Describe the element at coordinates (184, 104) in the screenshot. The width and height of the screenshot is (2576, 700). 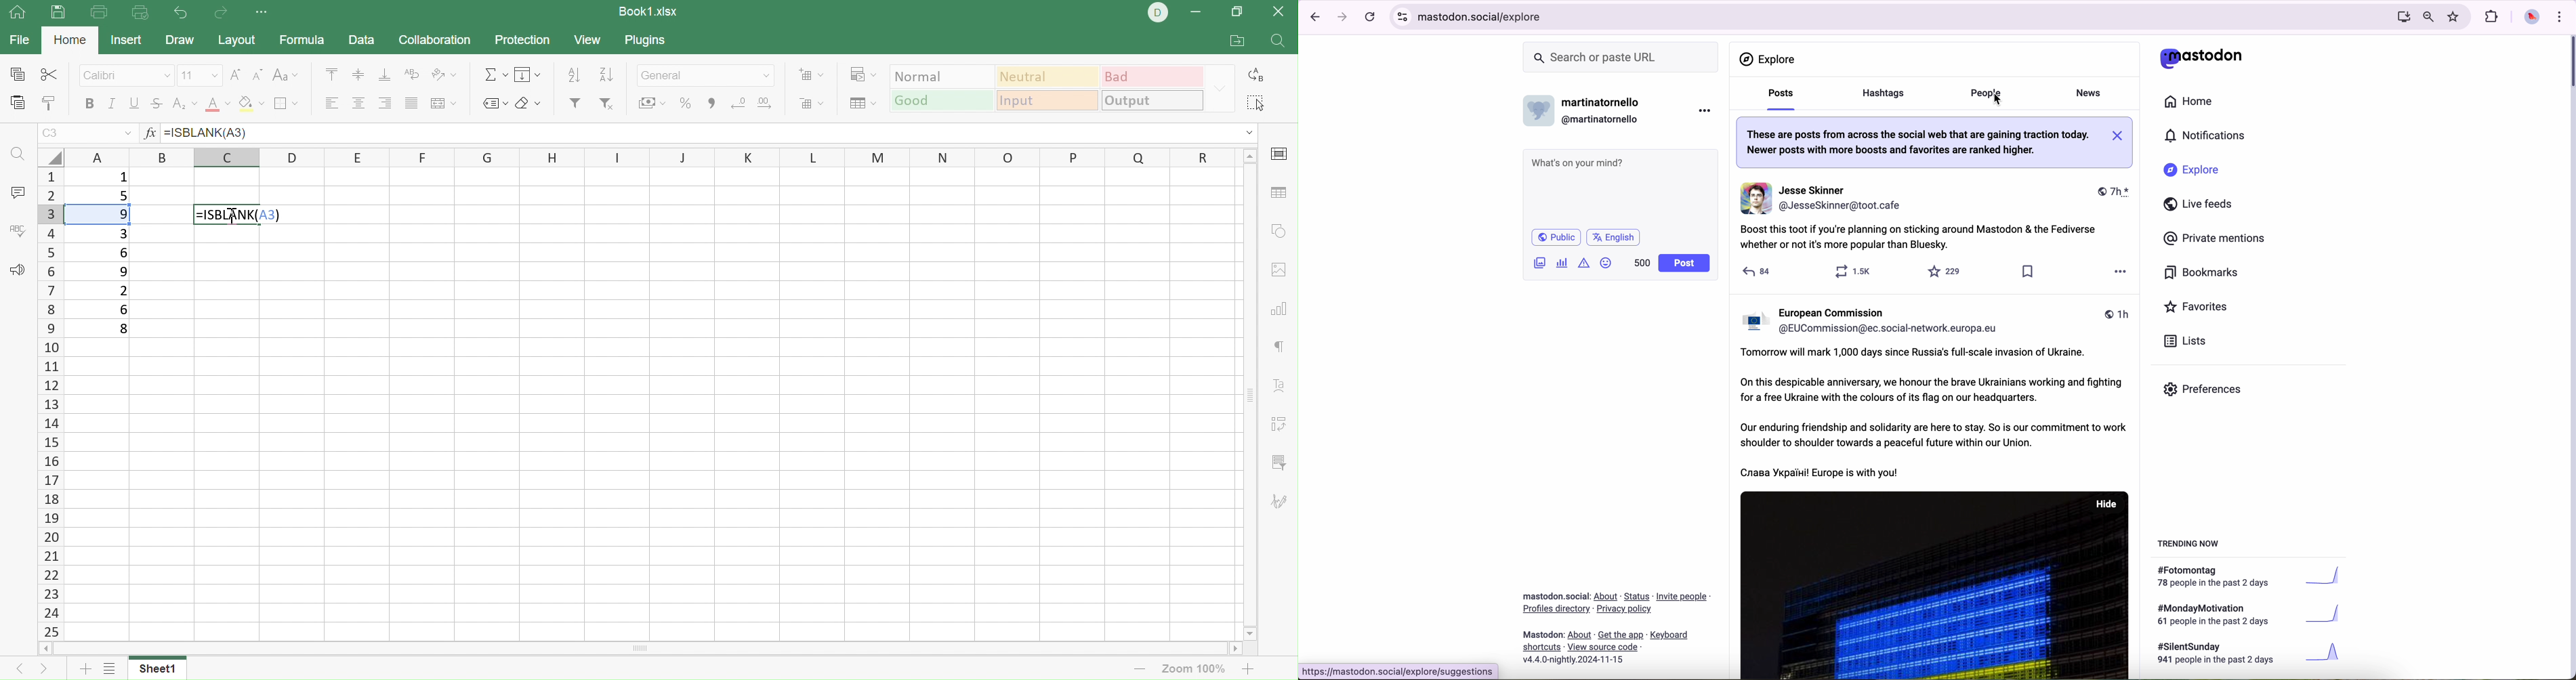
I see `` at that location.